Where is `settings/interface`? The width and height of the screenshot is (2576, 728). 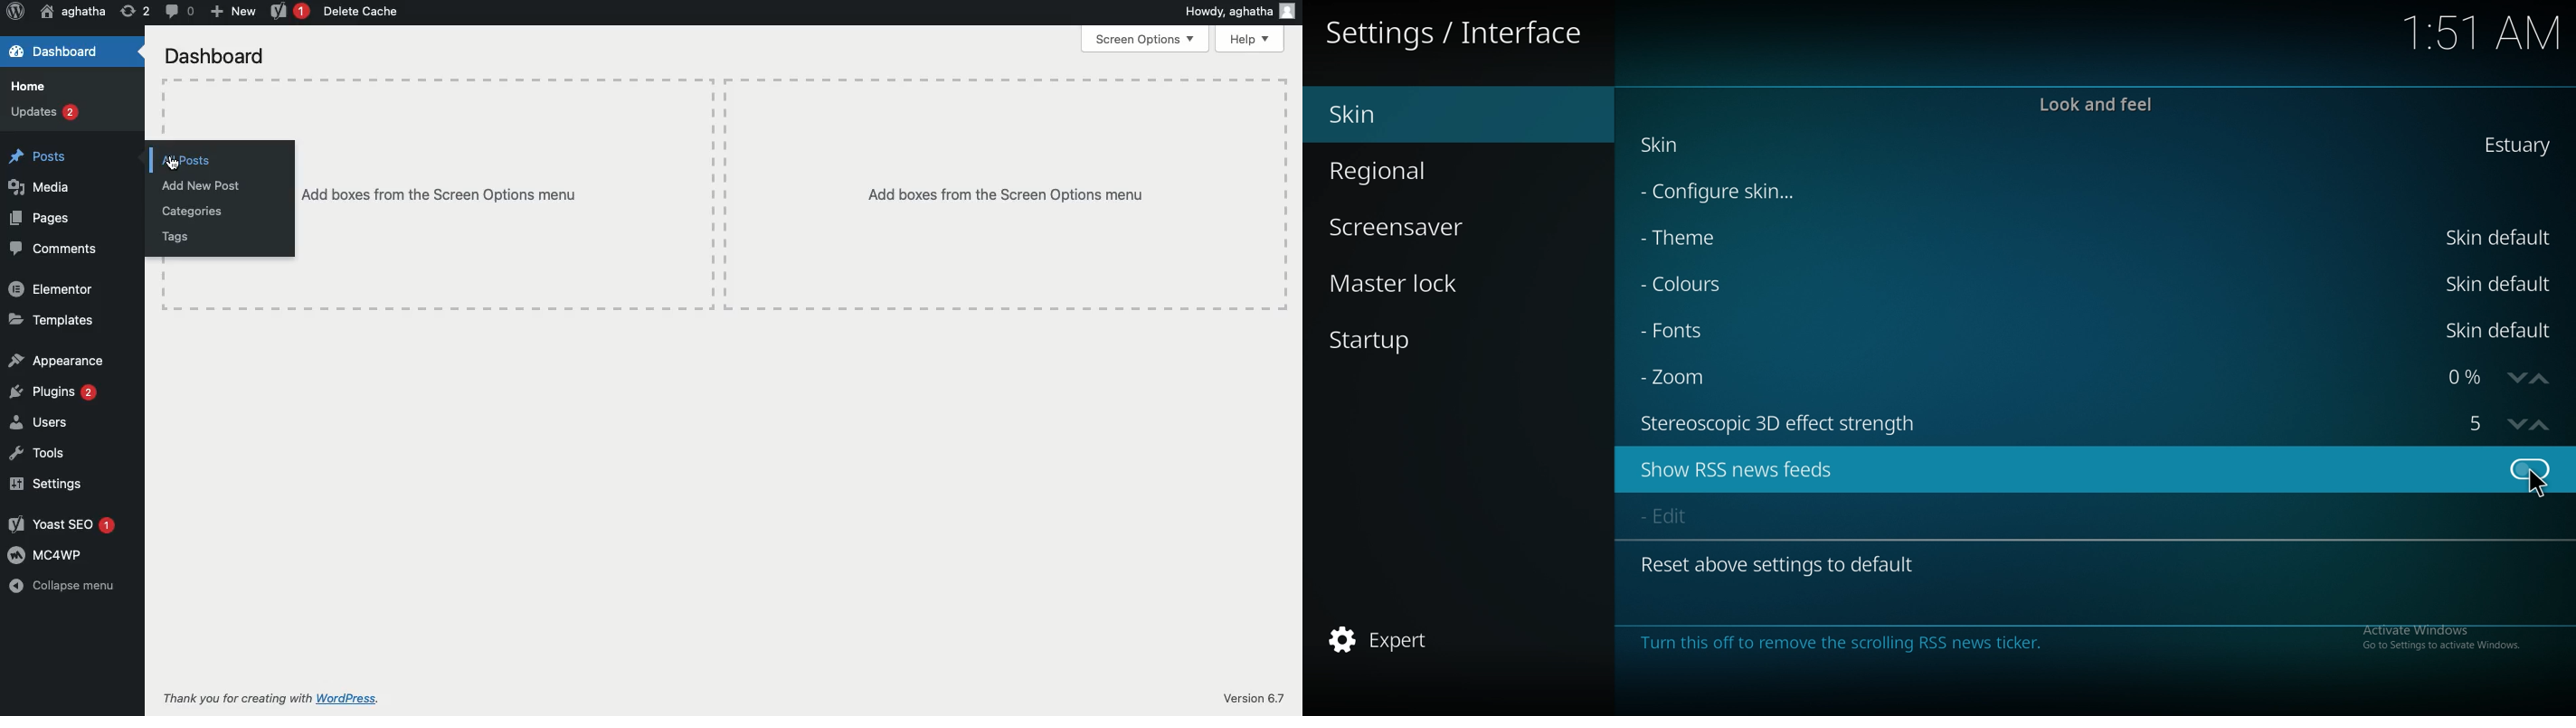
settings/interface is located at coordinates (1458, 35).